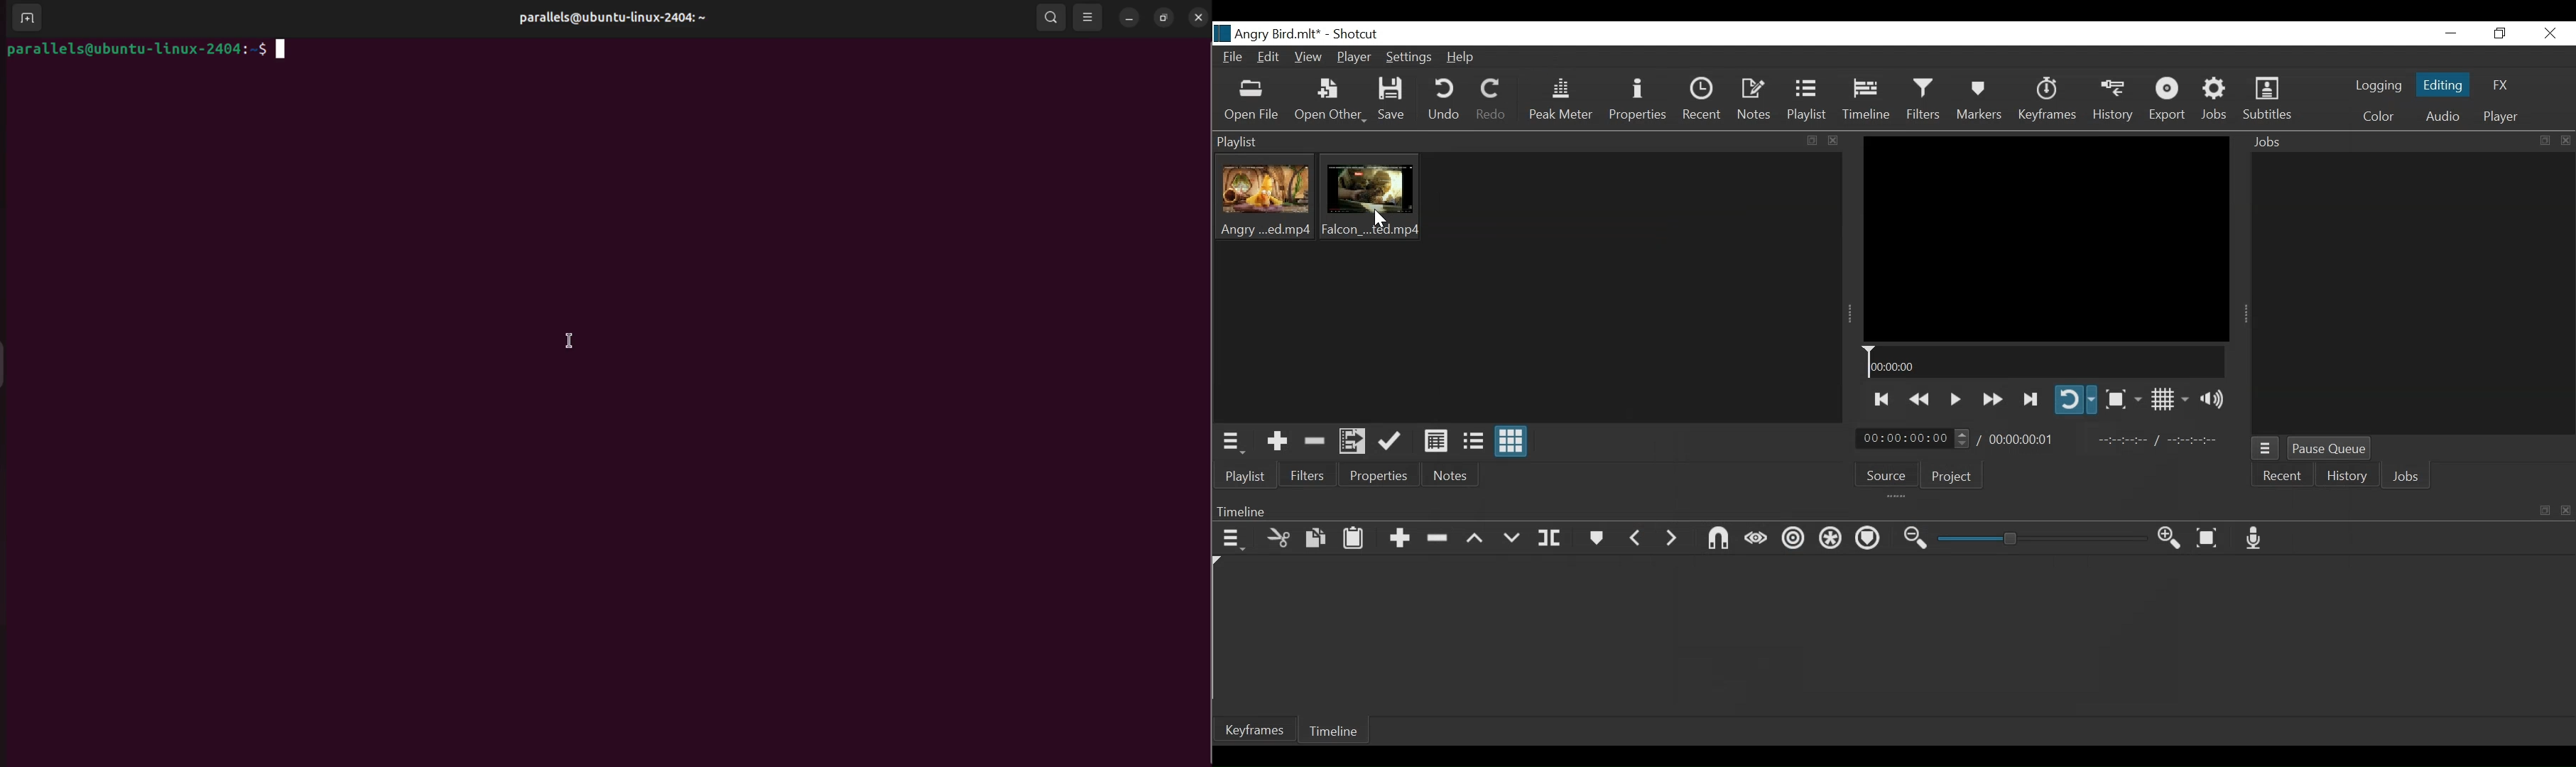 The width and height of the screenshot is (2576, 784). What do you see at coordinates (2168, 100) in the screenshot?
I see `Export` at bounding box center [2168, 100].